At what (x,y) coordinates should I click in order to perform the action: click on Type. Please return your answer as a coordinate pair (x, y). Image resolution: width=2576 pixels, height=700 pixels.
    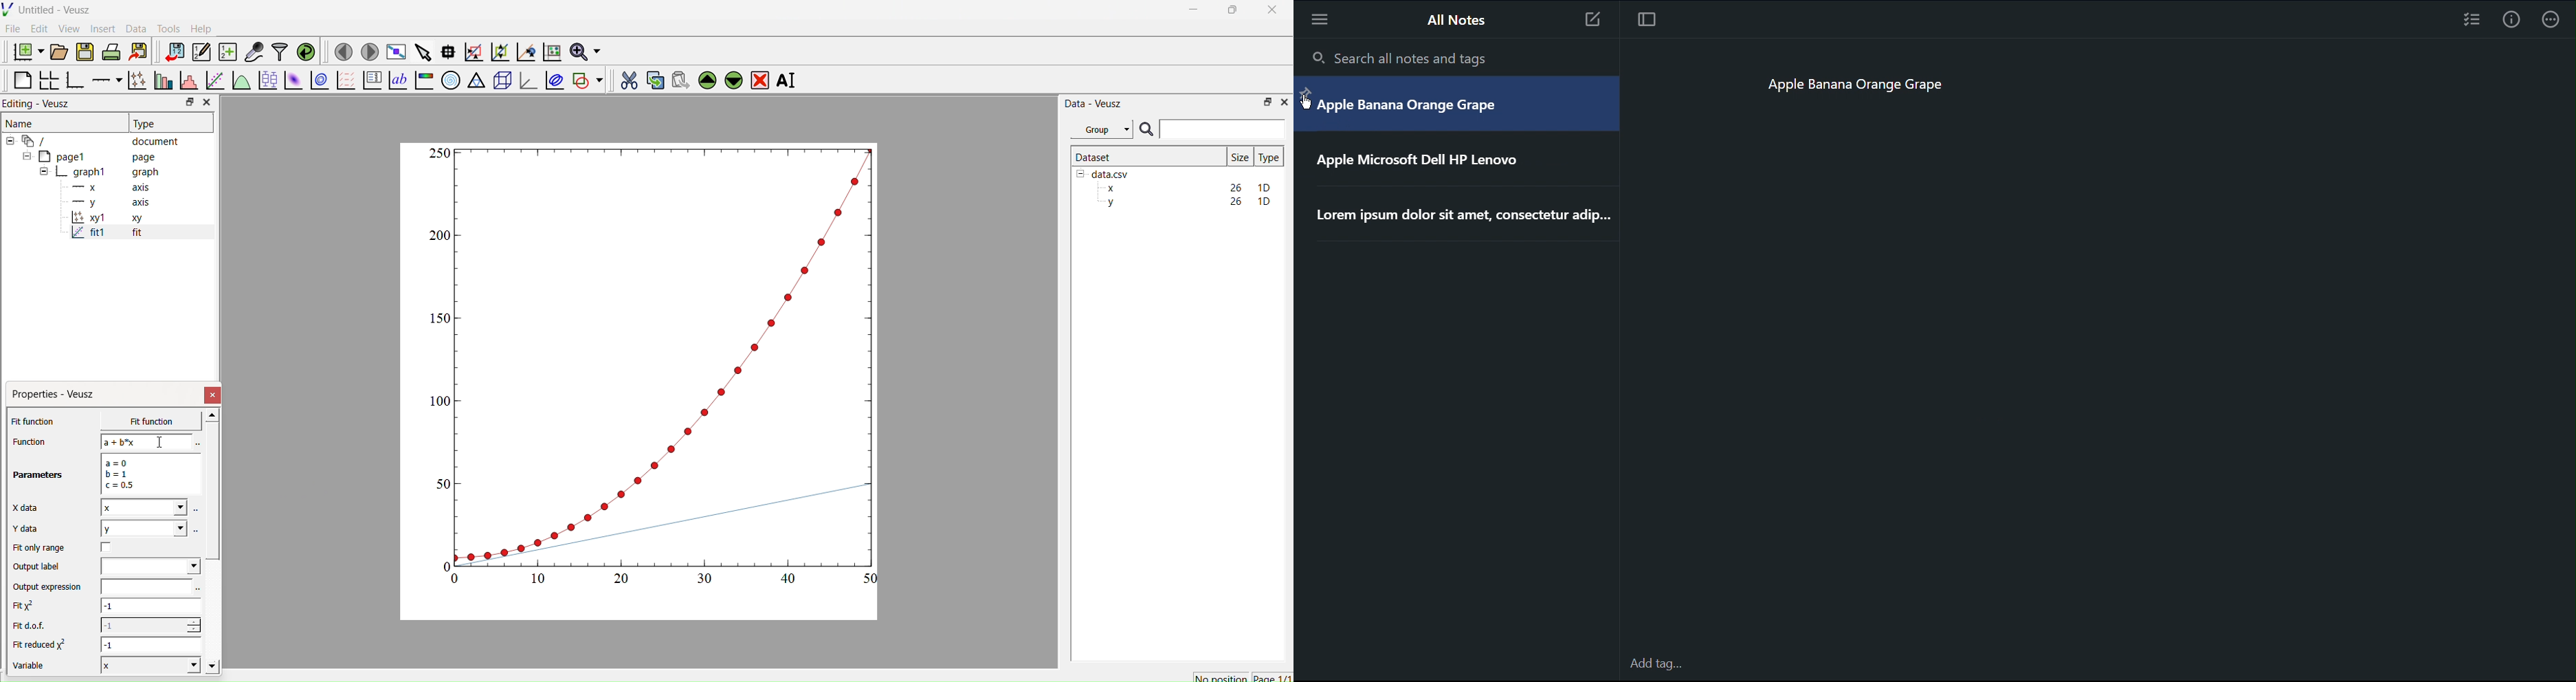
    Looking at the image, I should click on (1269, 157).